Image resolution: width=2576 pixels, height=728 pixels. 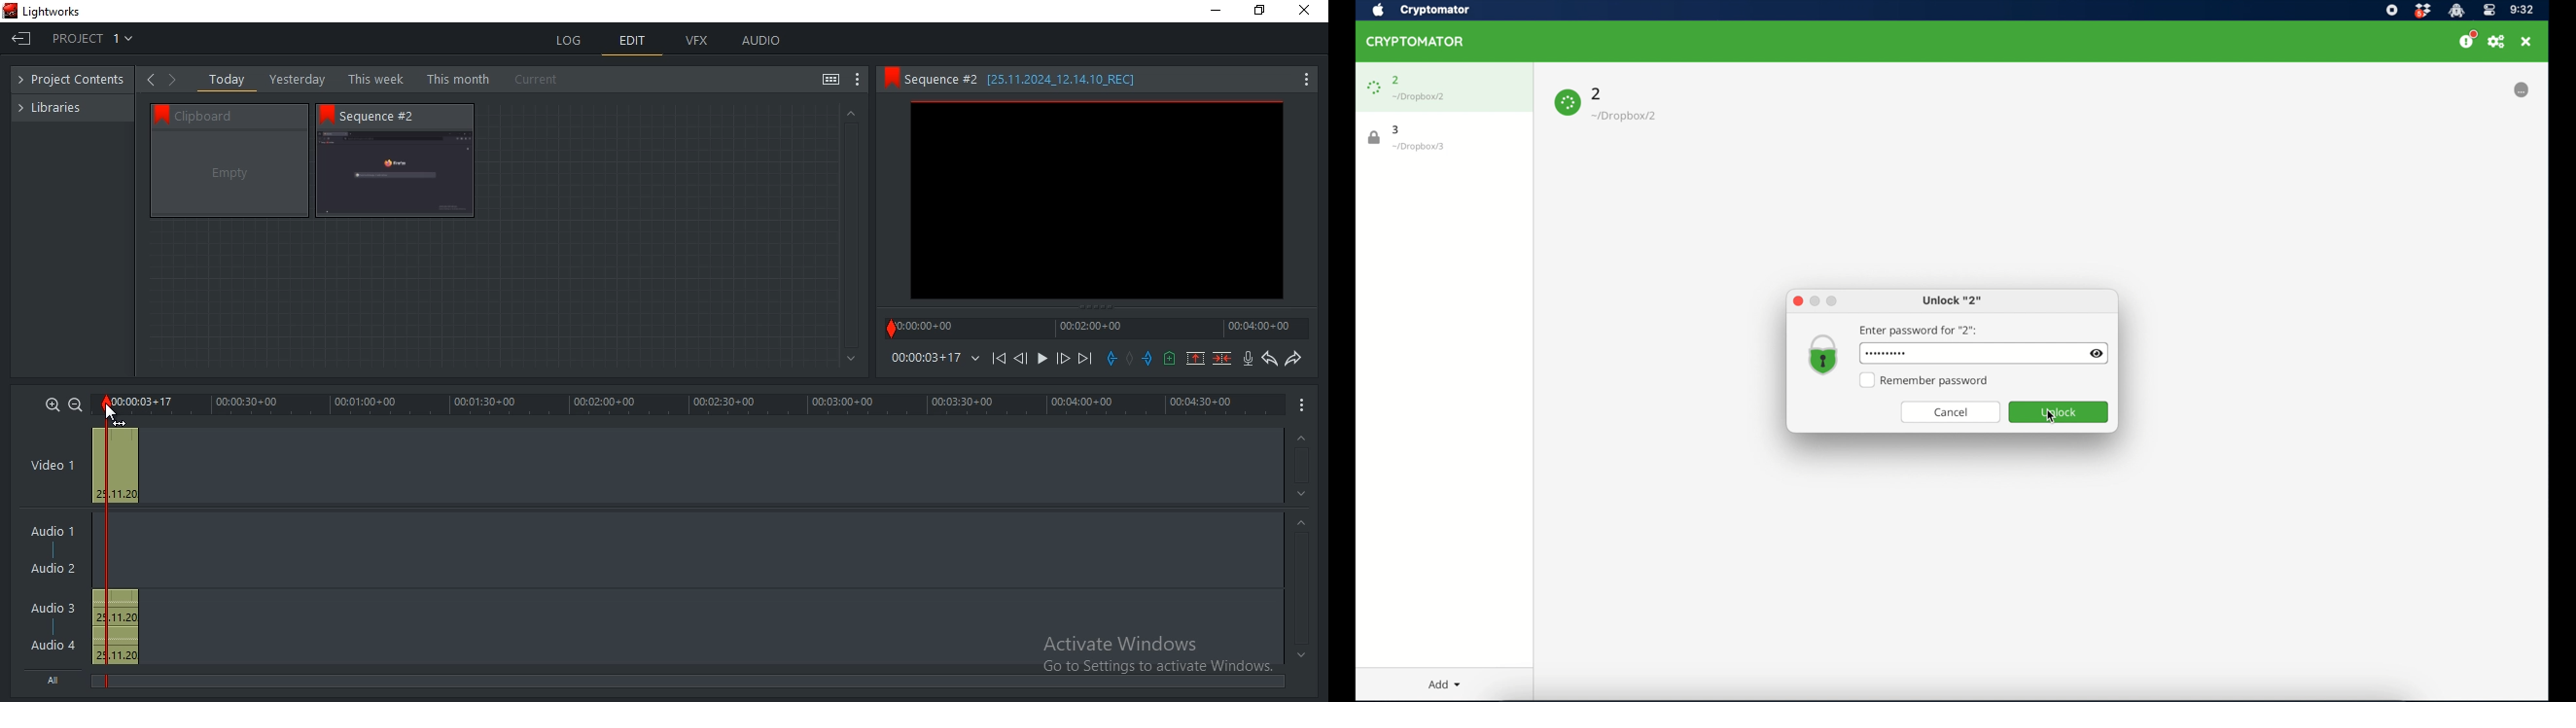 I want to click on timeline, so click(x=690, y=404).